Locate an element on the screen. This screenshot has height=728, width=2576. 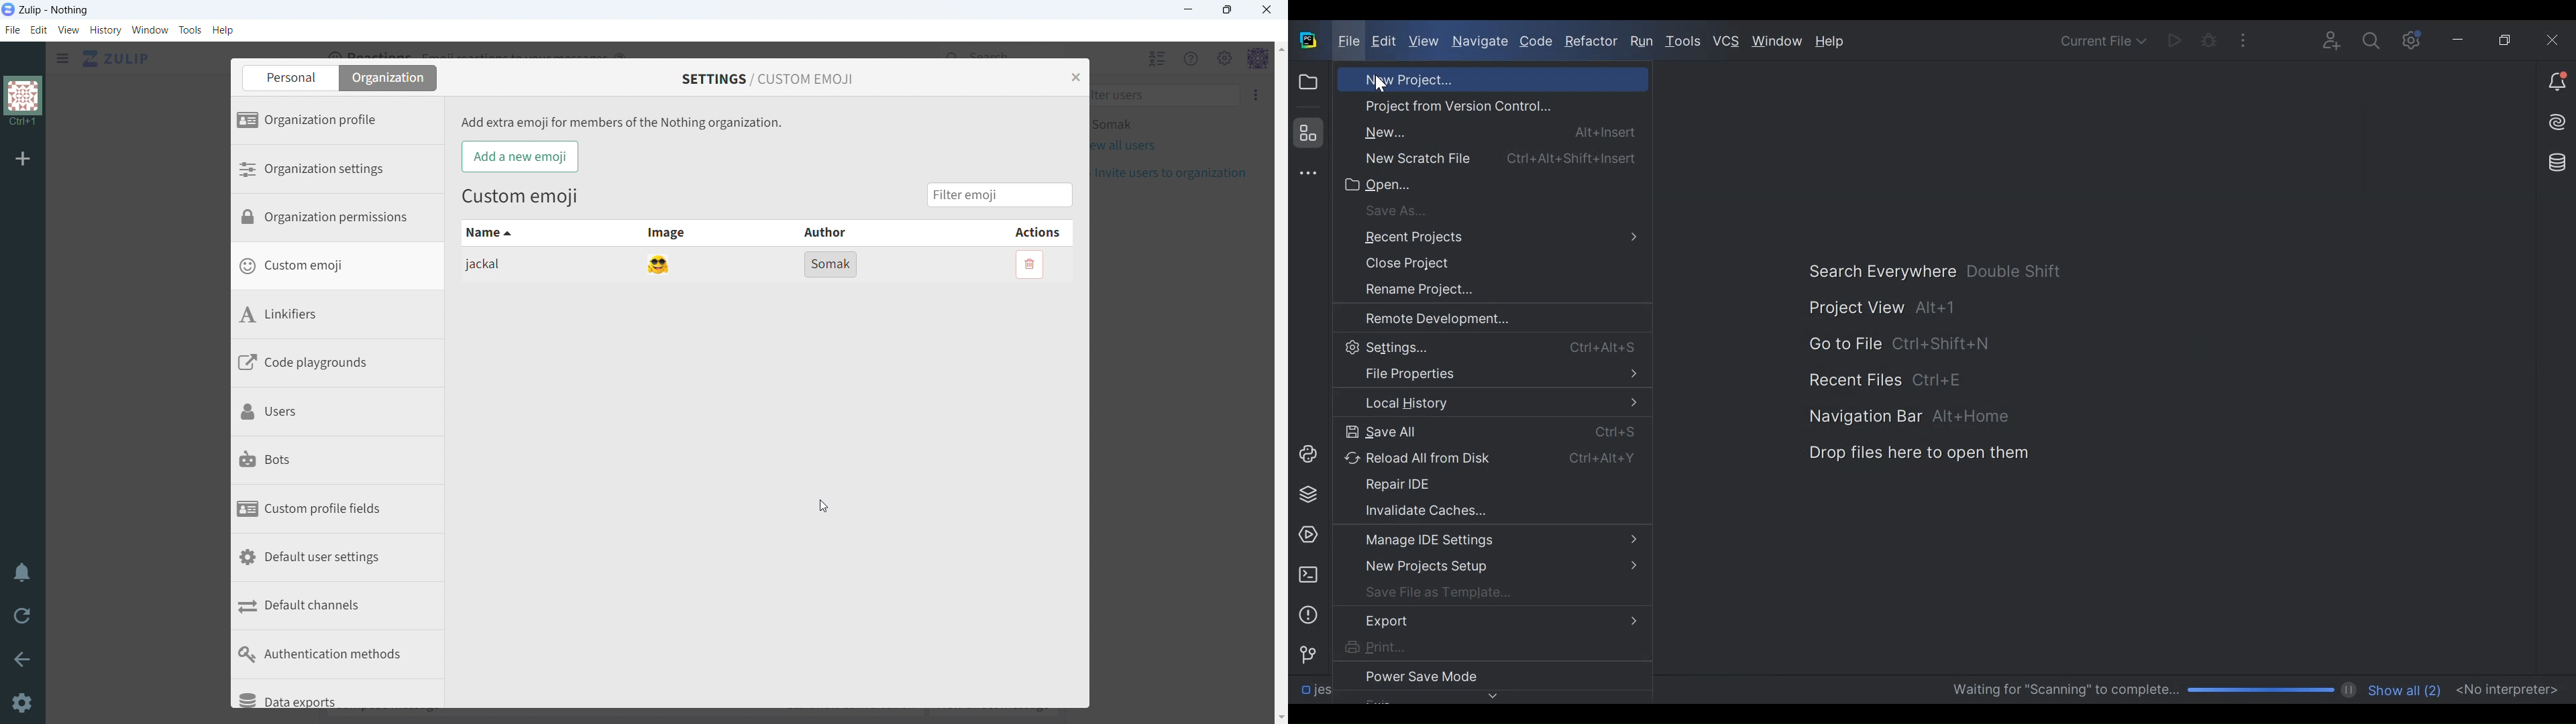
Project Packages is located at coordinates (1305, 495).